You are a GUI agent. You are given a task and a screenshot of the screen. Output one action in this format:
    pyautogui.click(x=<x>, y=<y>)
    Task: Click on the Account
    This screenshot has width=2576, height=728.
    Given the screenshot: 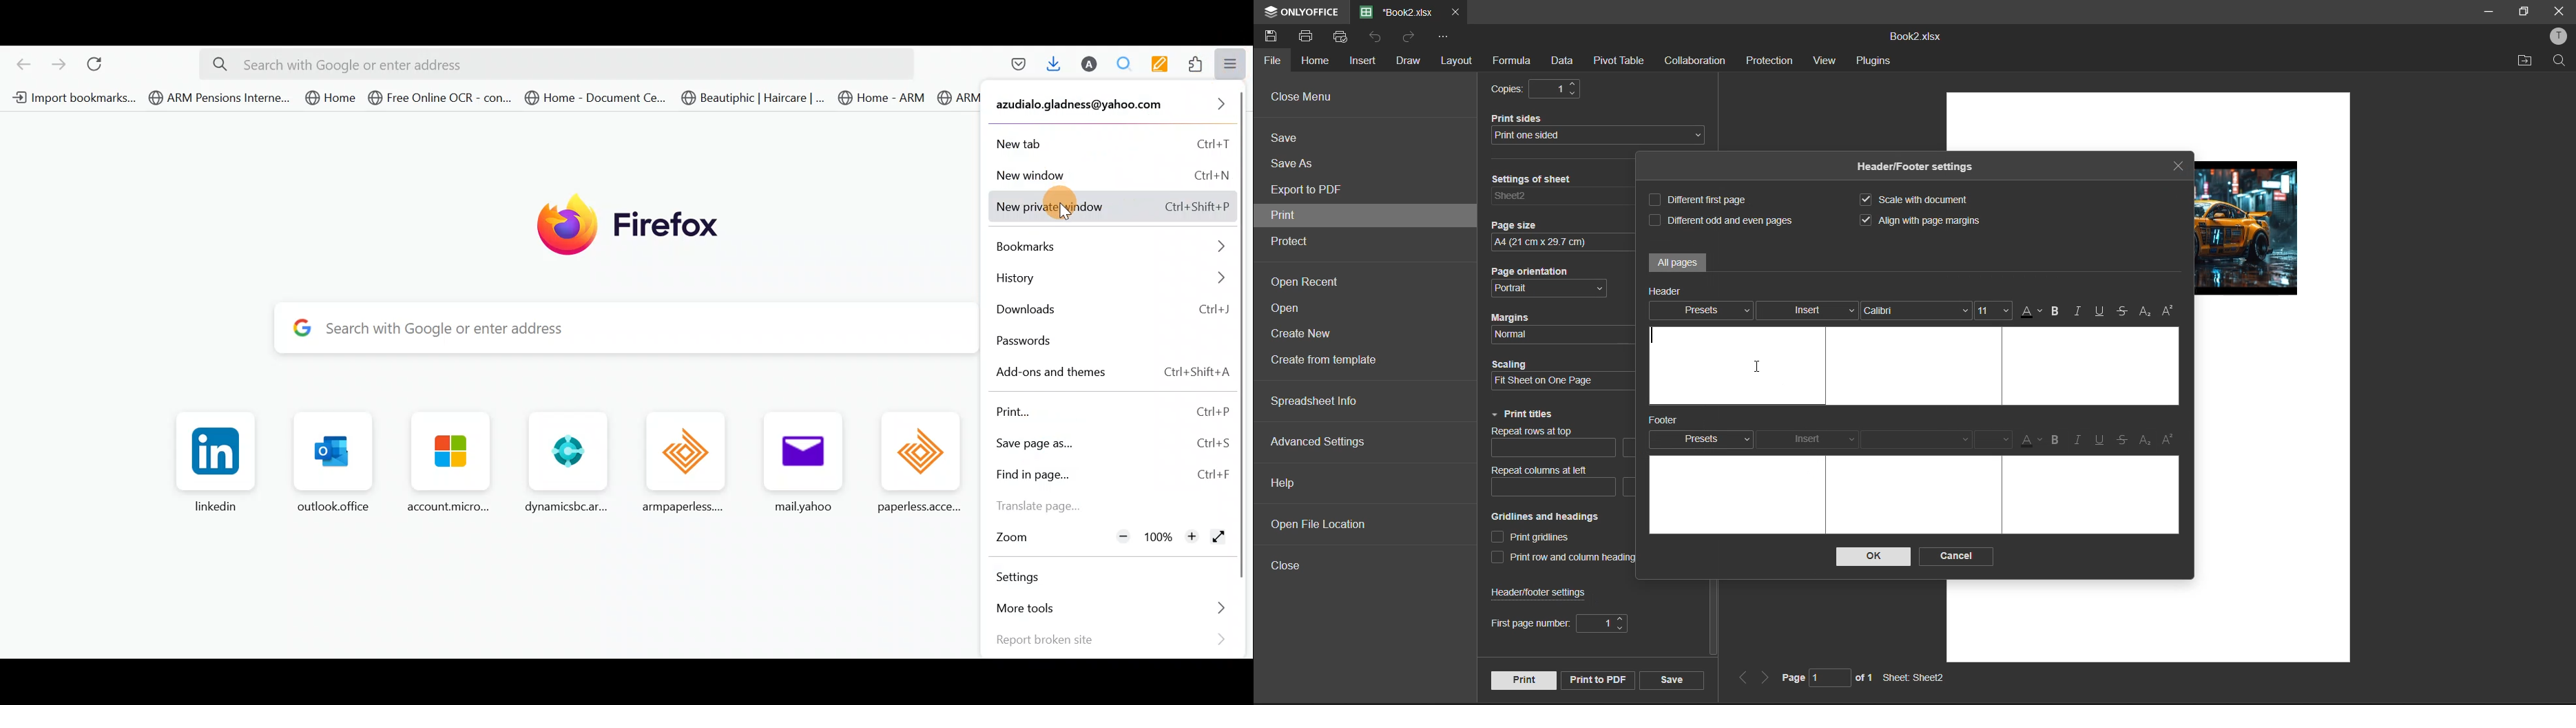 What is the action you would take?
    pyautogui.click(x=1110, y=107)
    